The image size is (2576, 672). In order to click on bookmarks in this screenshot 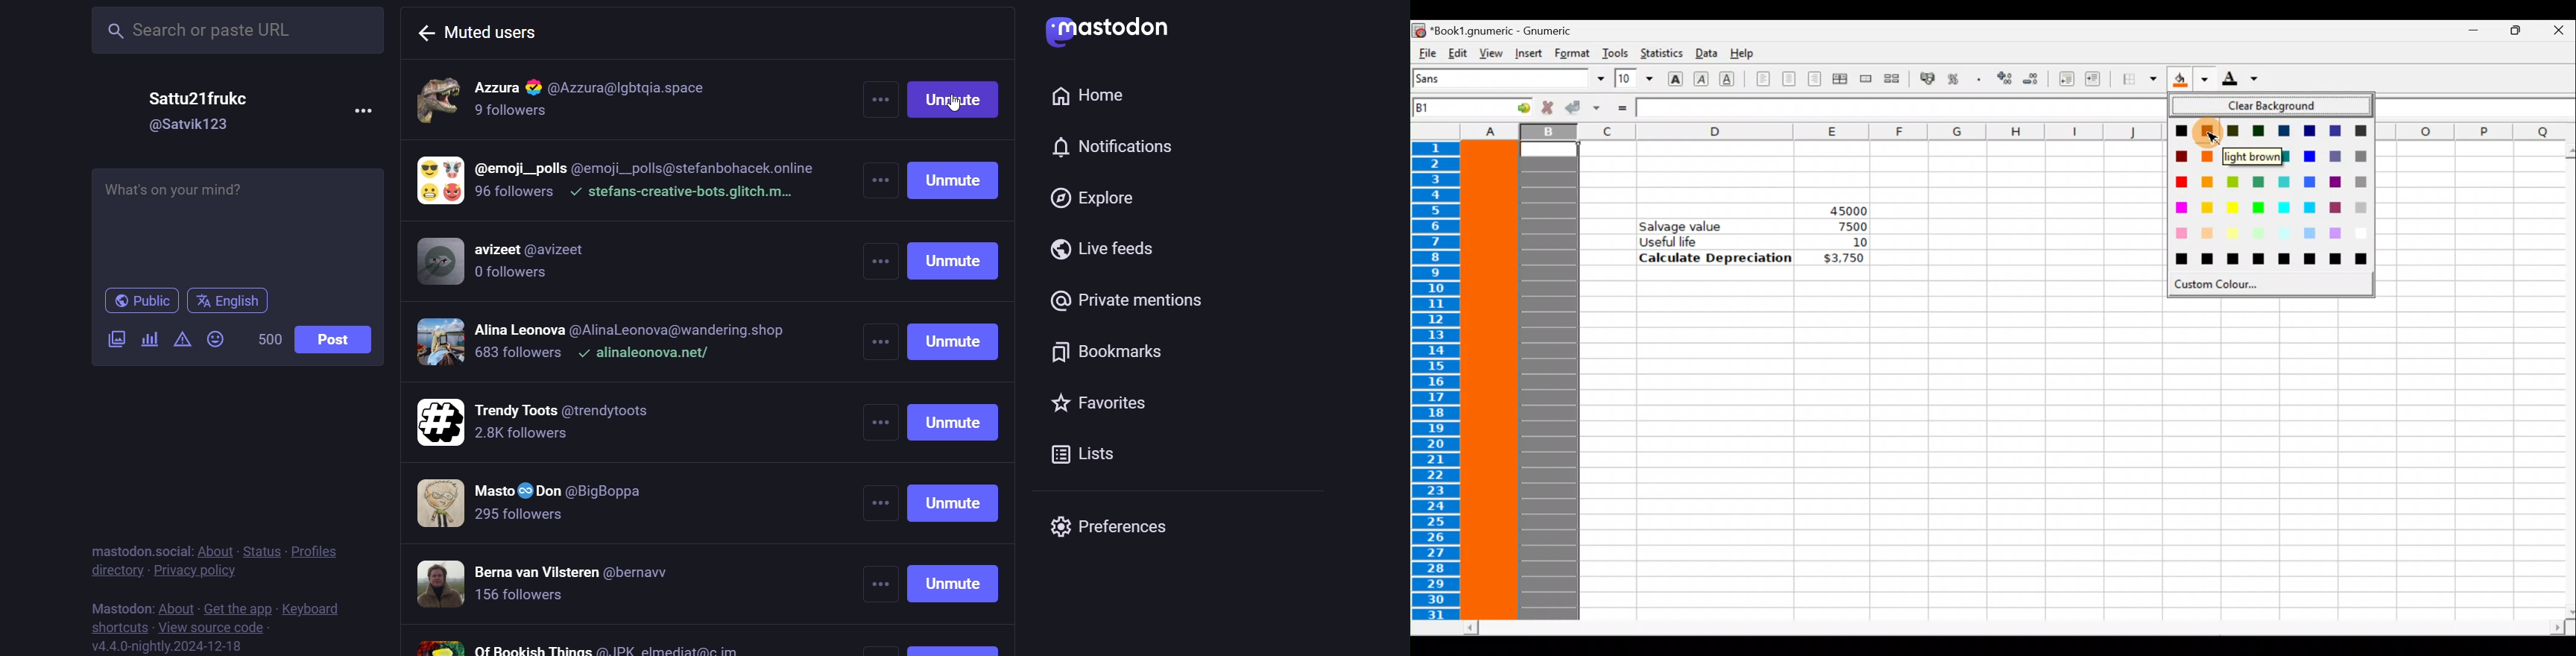, I will do `click(1116, 353)`.